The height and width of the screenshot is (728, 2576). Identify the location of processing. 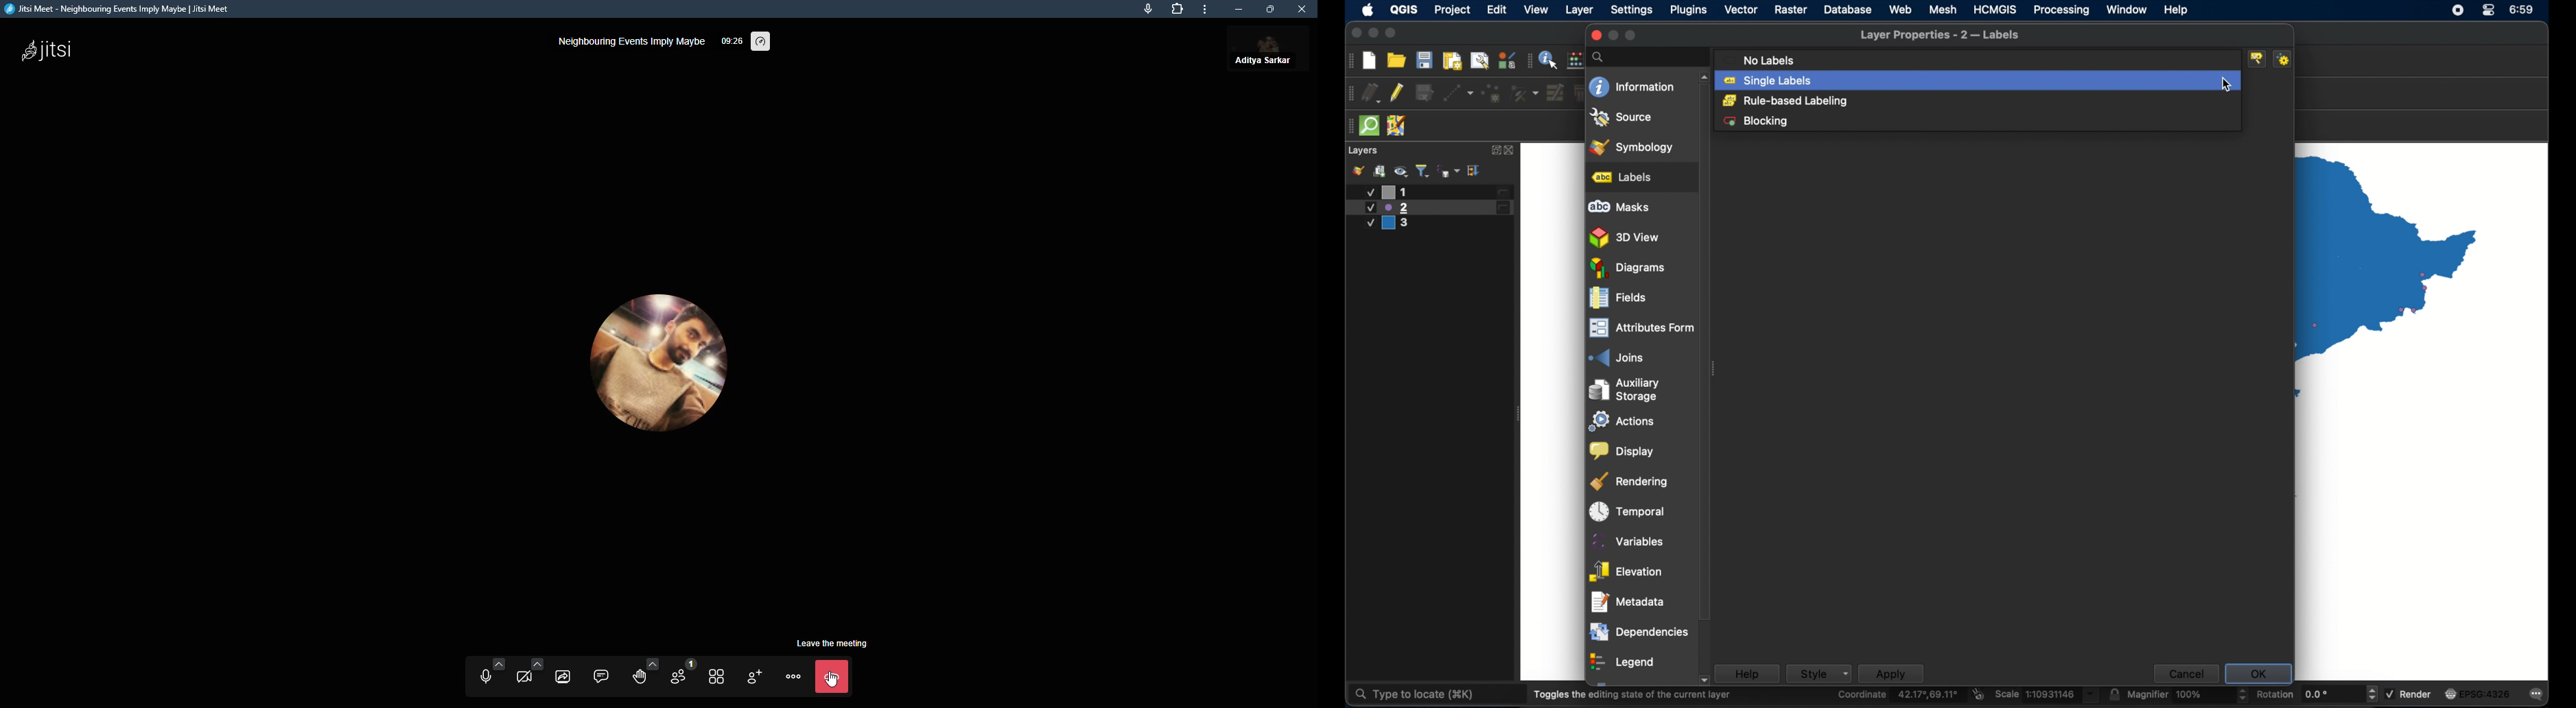
(2061, 10).